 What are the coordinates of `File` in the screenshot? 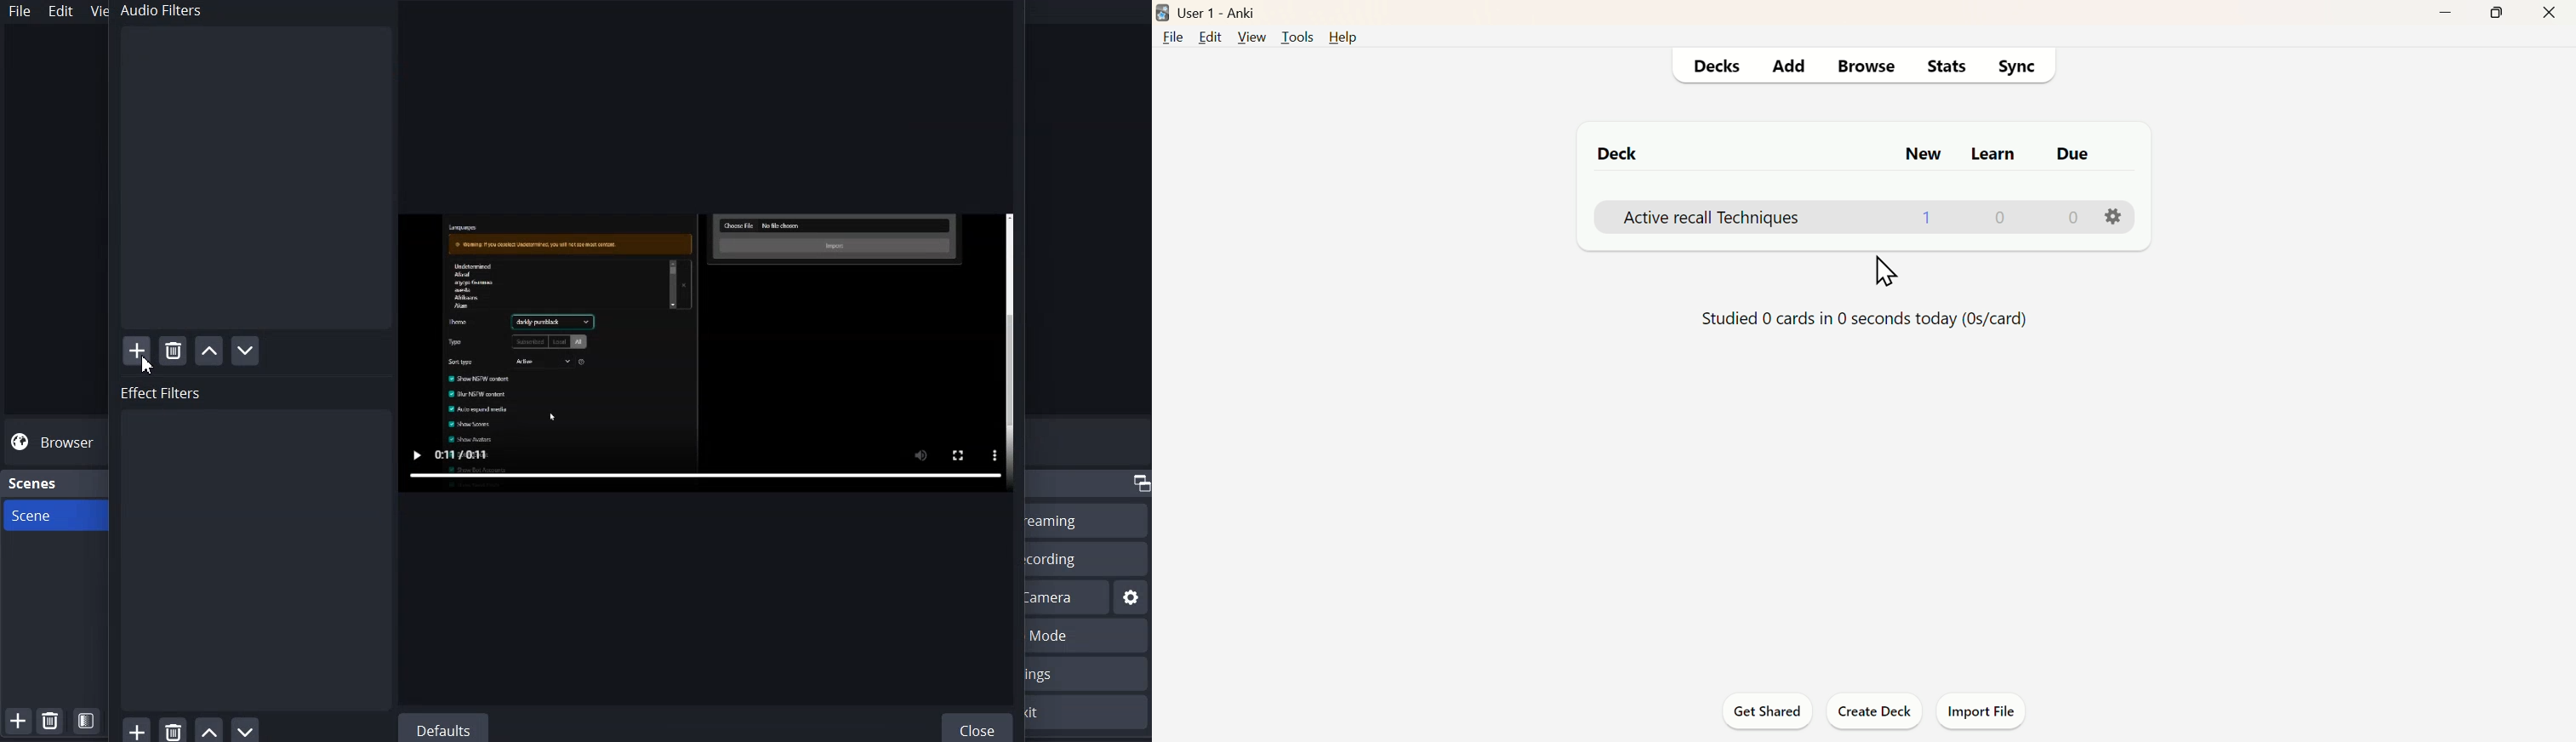 It's located at (20, 11).